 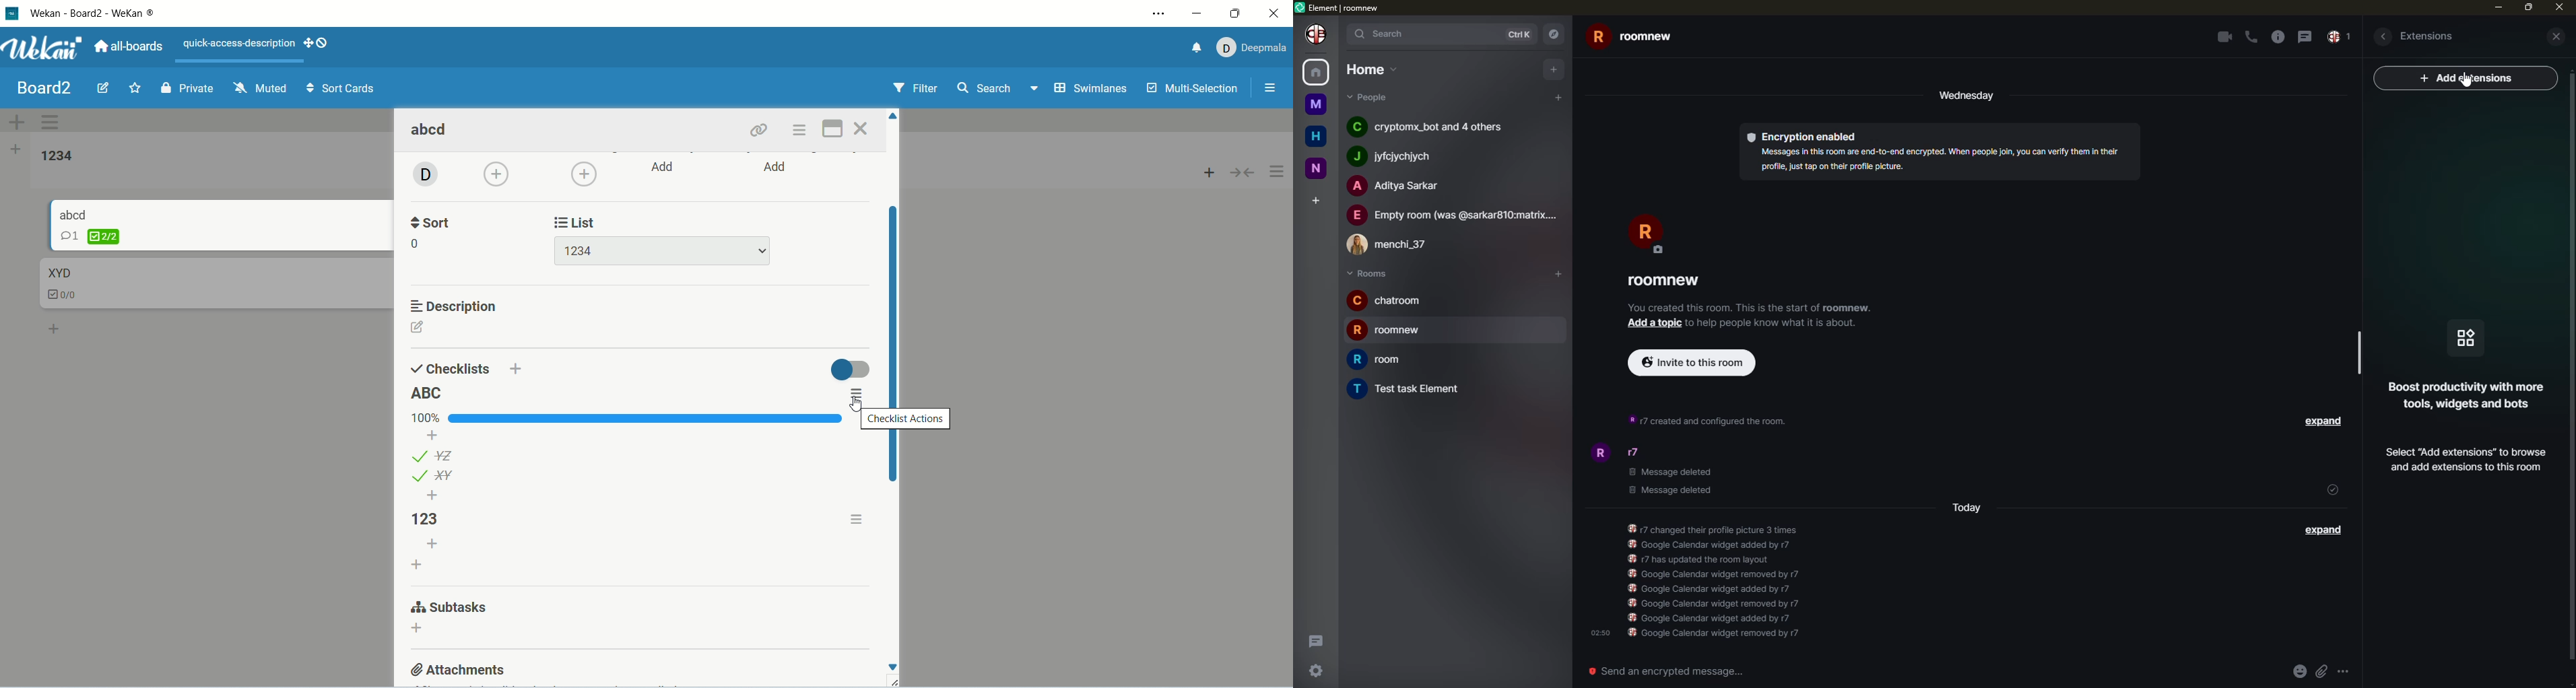 What do you see at coordinates (2252, 37) in the screenshot?
I see `call` at bounding box center [2252, 37].